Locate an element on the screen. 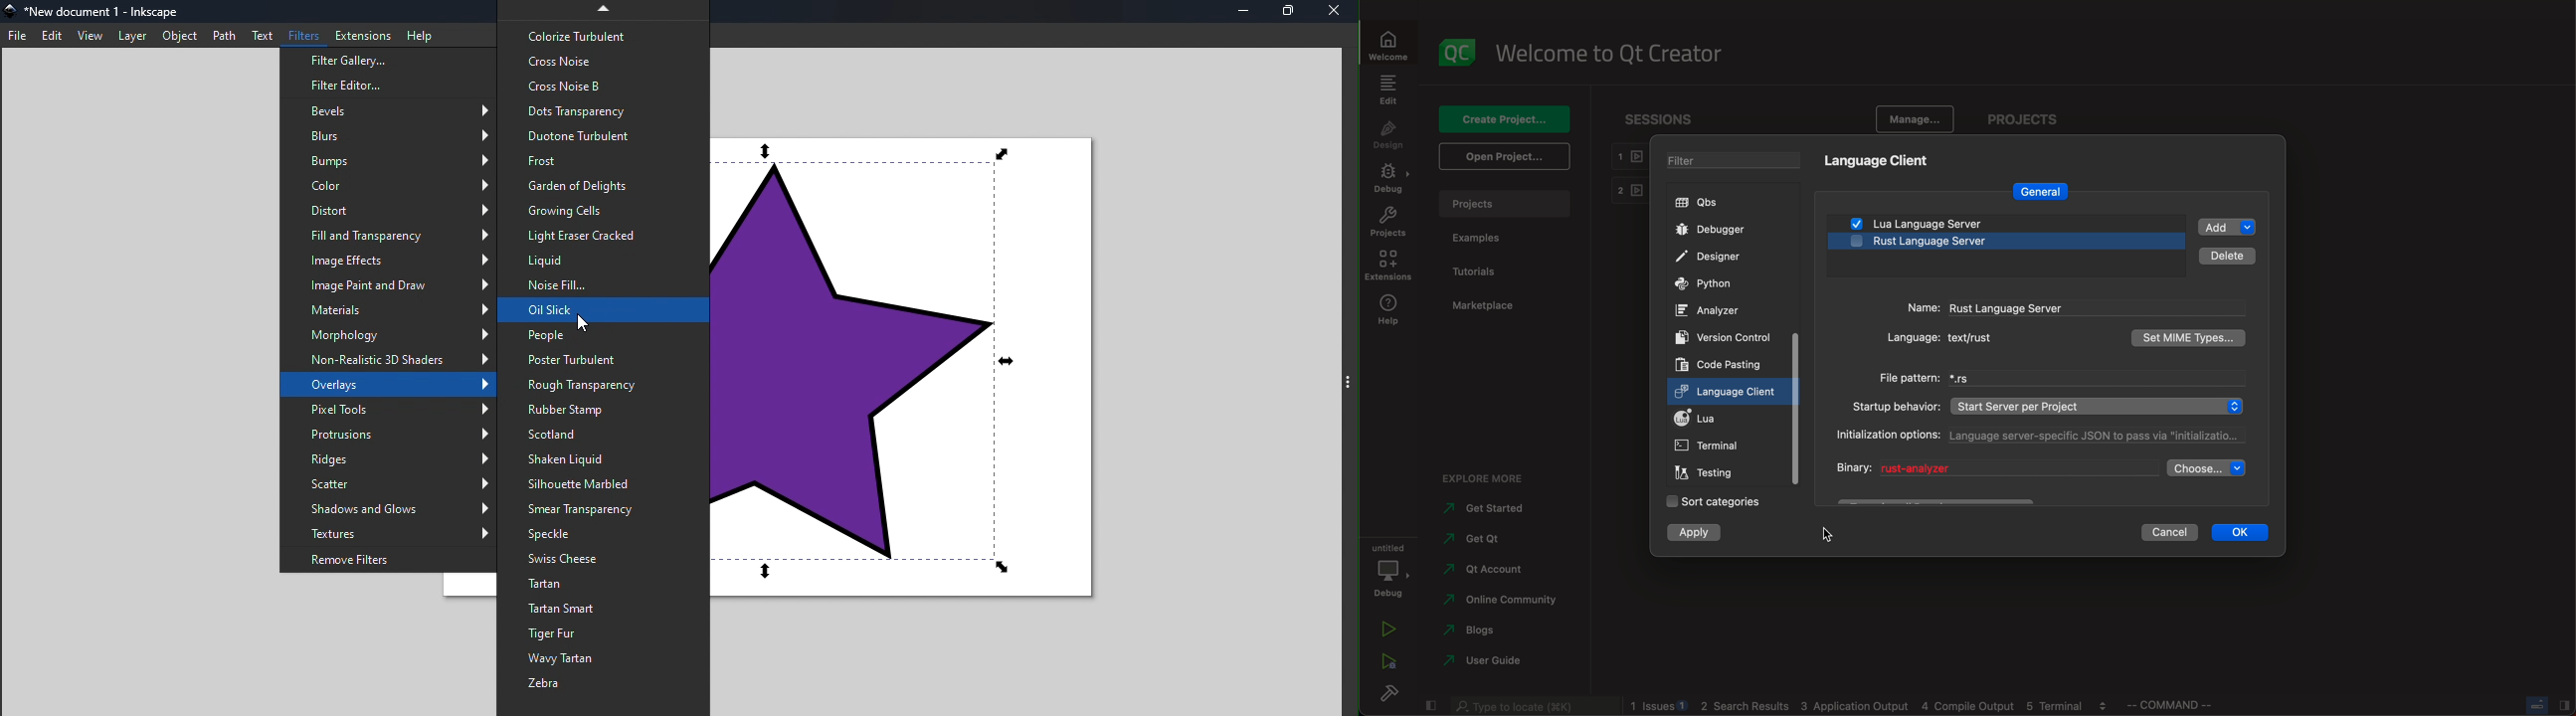  scroll bar is located at coordinates (1797, 409).